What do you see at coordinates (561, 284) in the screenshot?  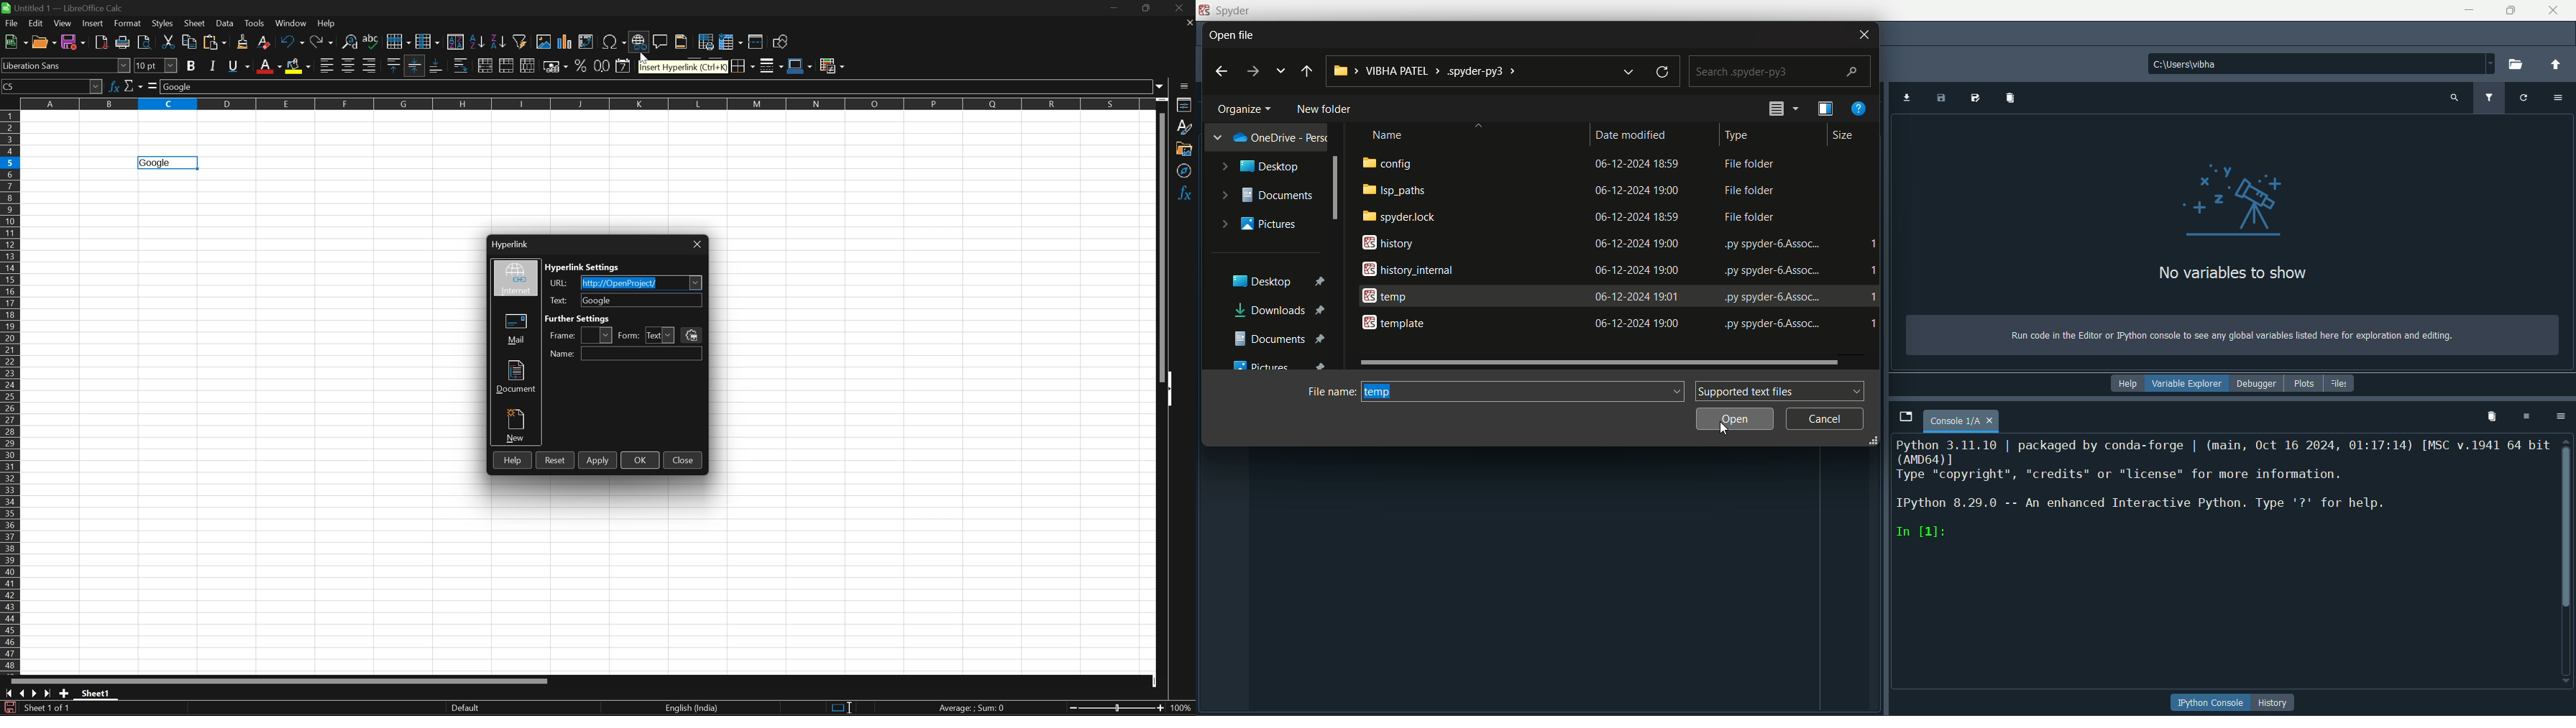 I see `URL:` at bounding box center [561, 284].